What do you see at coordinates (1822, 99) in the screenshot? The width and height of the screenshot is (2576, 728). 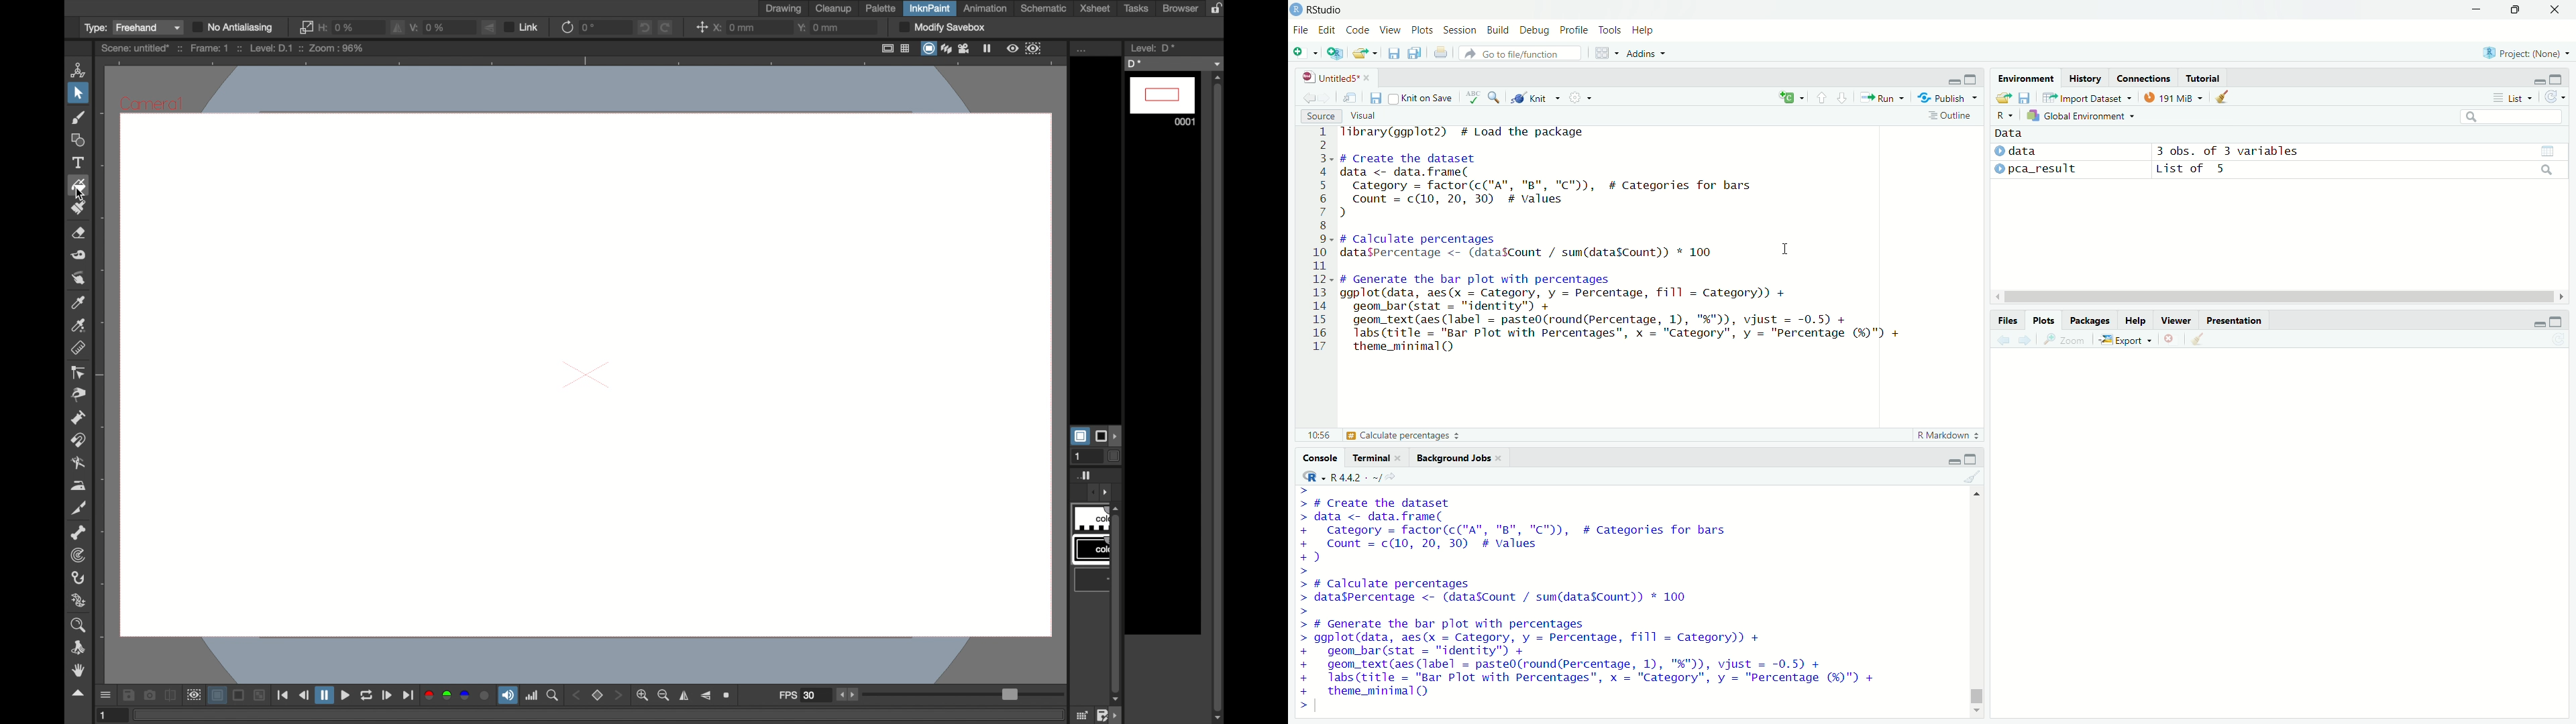 I see `go to previous section ` at bounding box center [1822, 99].